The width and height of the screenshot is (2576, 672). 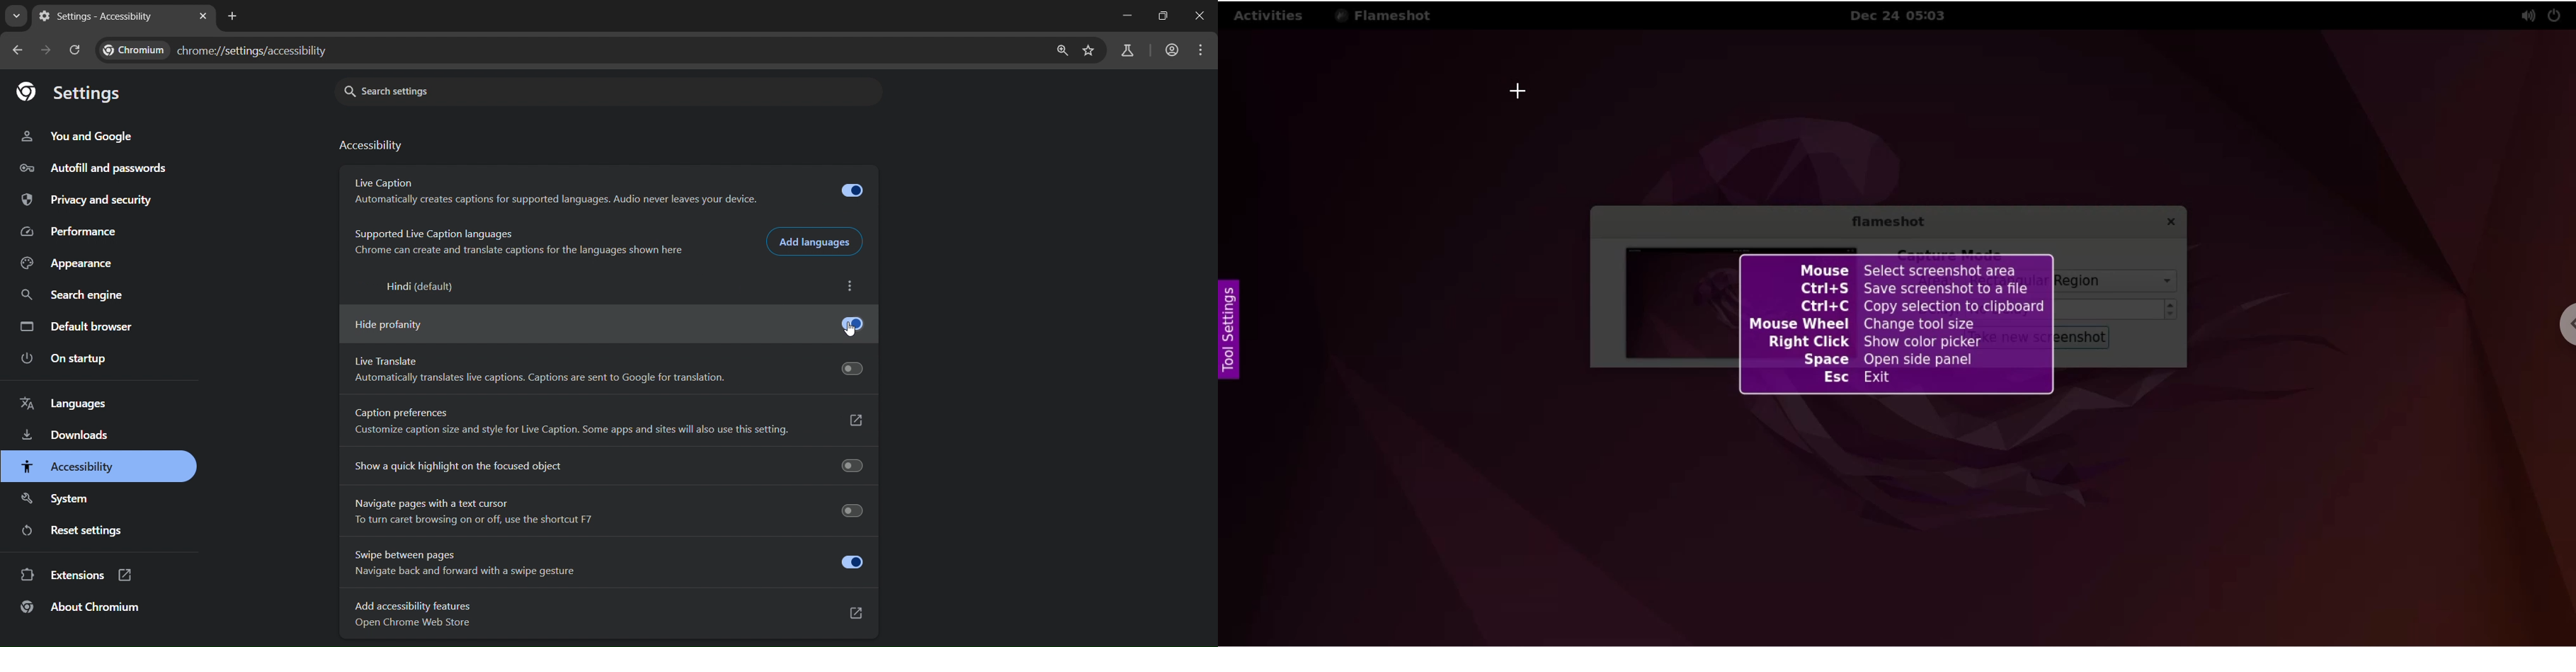 I want to click on accessibility, so click(x=372, y=146).